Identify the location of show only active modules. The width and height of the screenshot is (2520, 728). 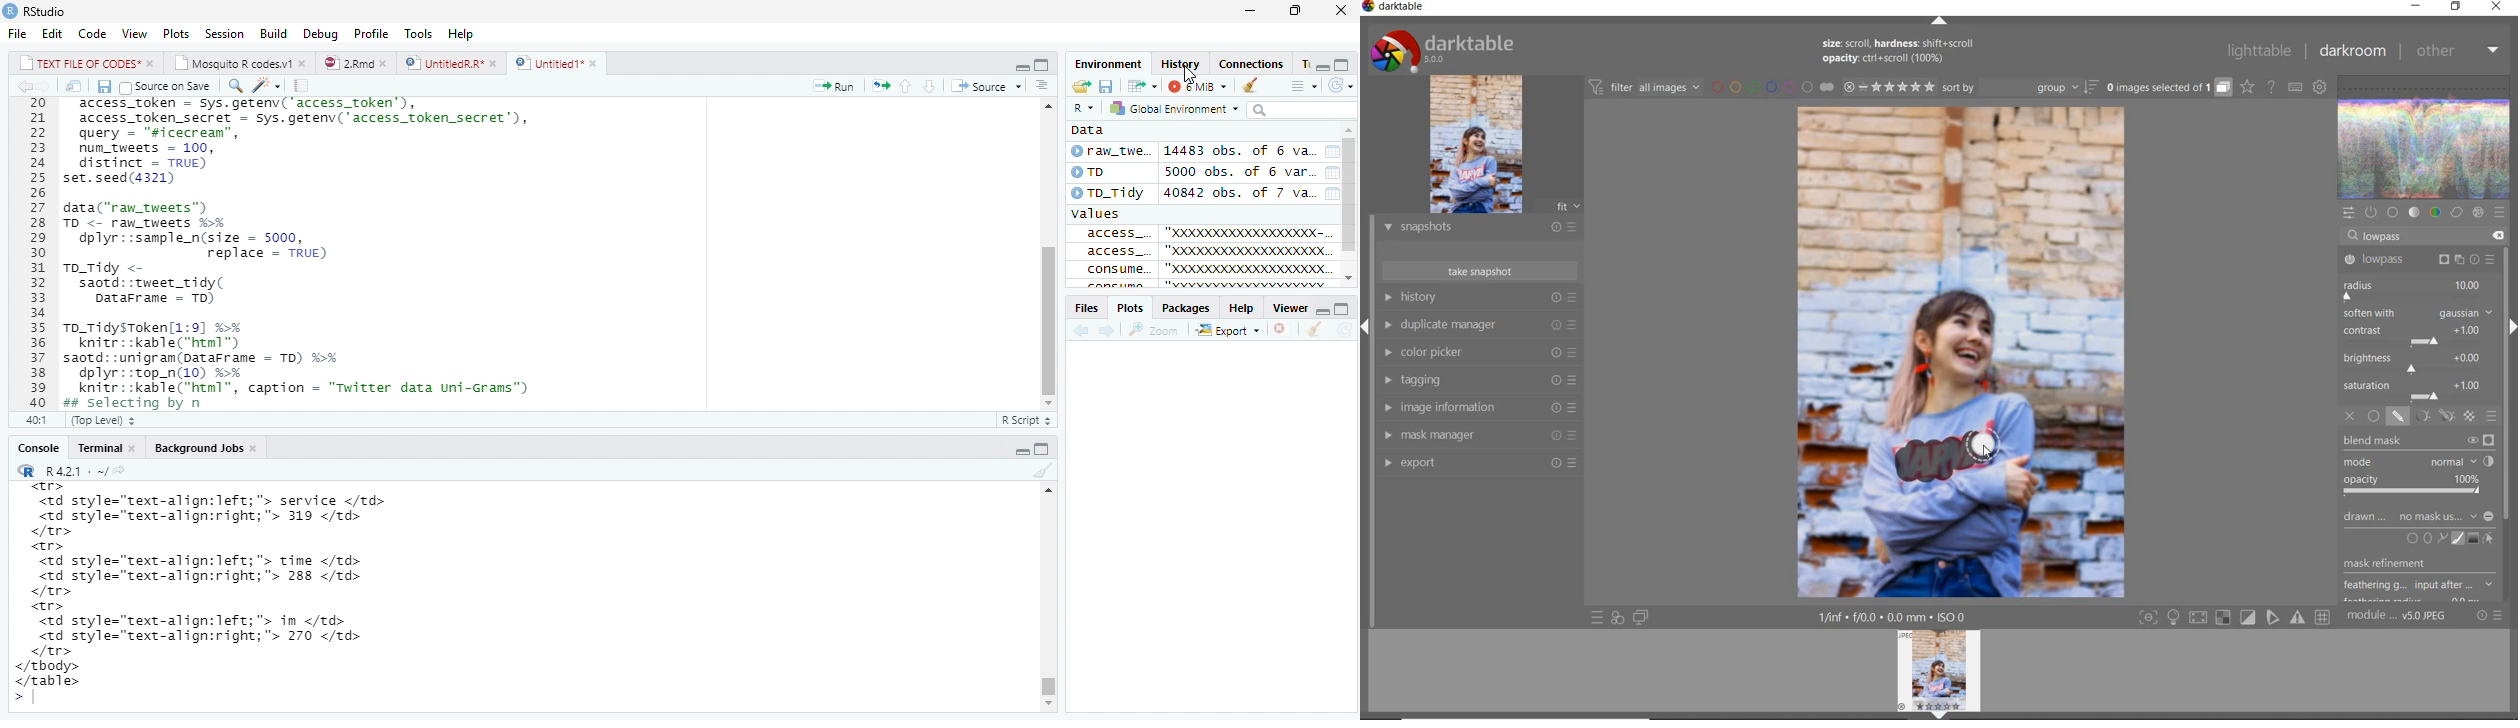
(2372, 213).